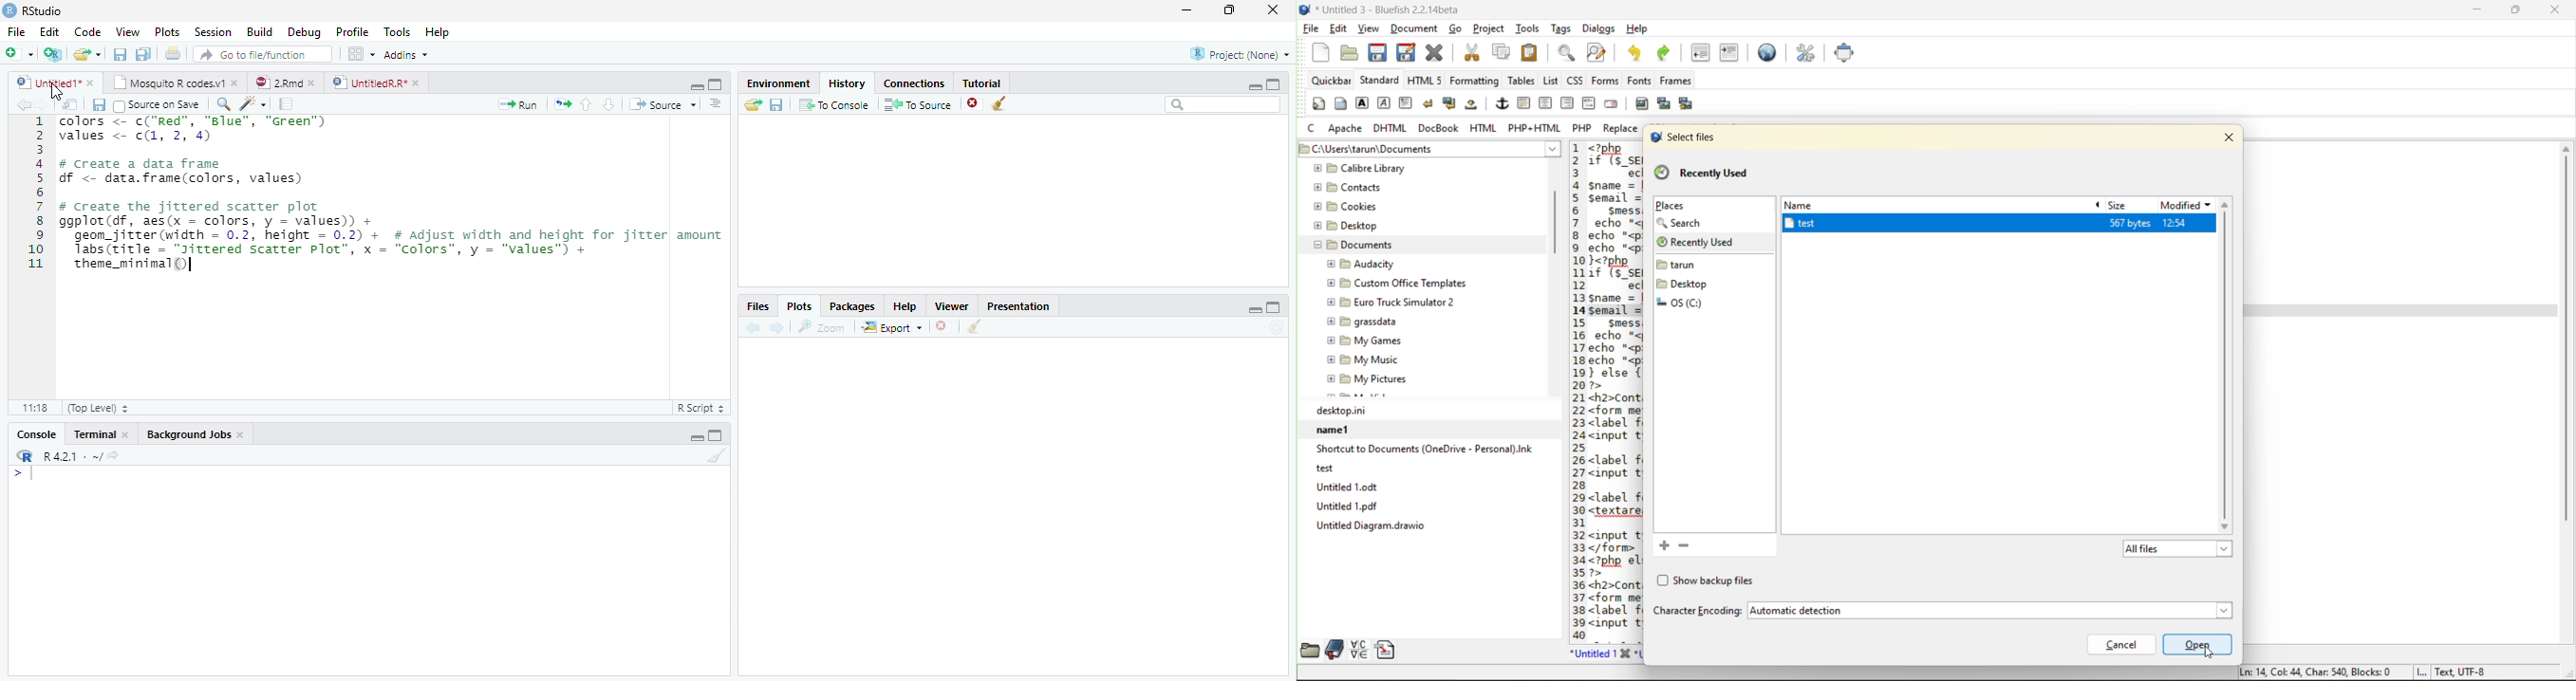 This screenshot has height=700, width=2576. I want to click on Go to previous section/chunk, so click(586, 104).